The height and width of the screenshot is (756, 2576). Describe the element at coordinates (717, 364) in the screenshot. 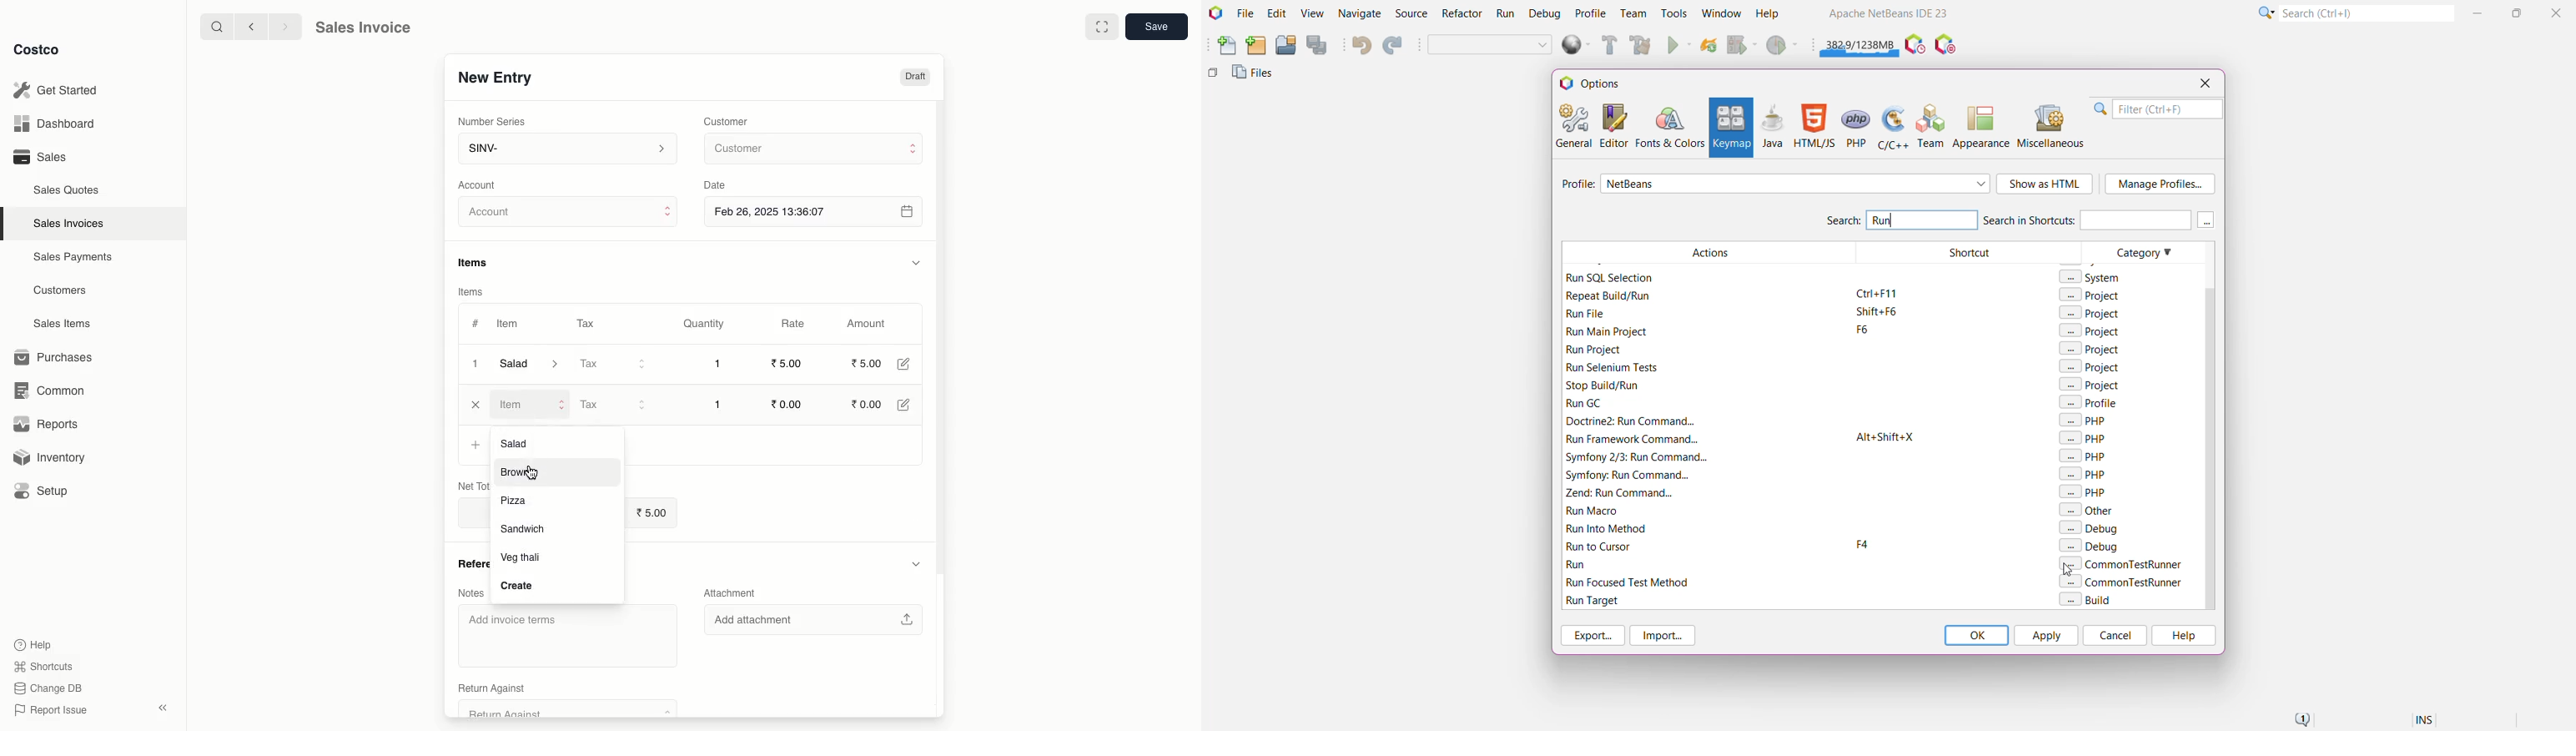

I see `1` at that location.